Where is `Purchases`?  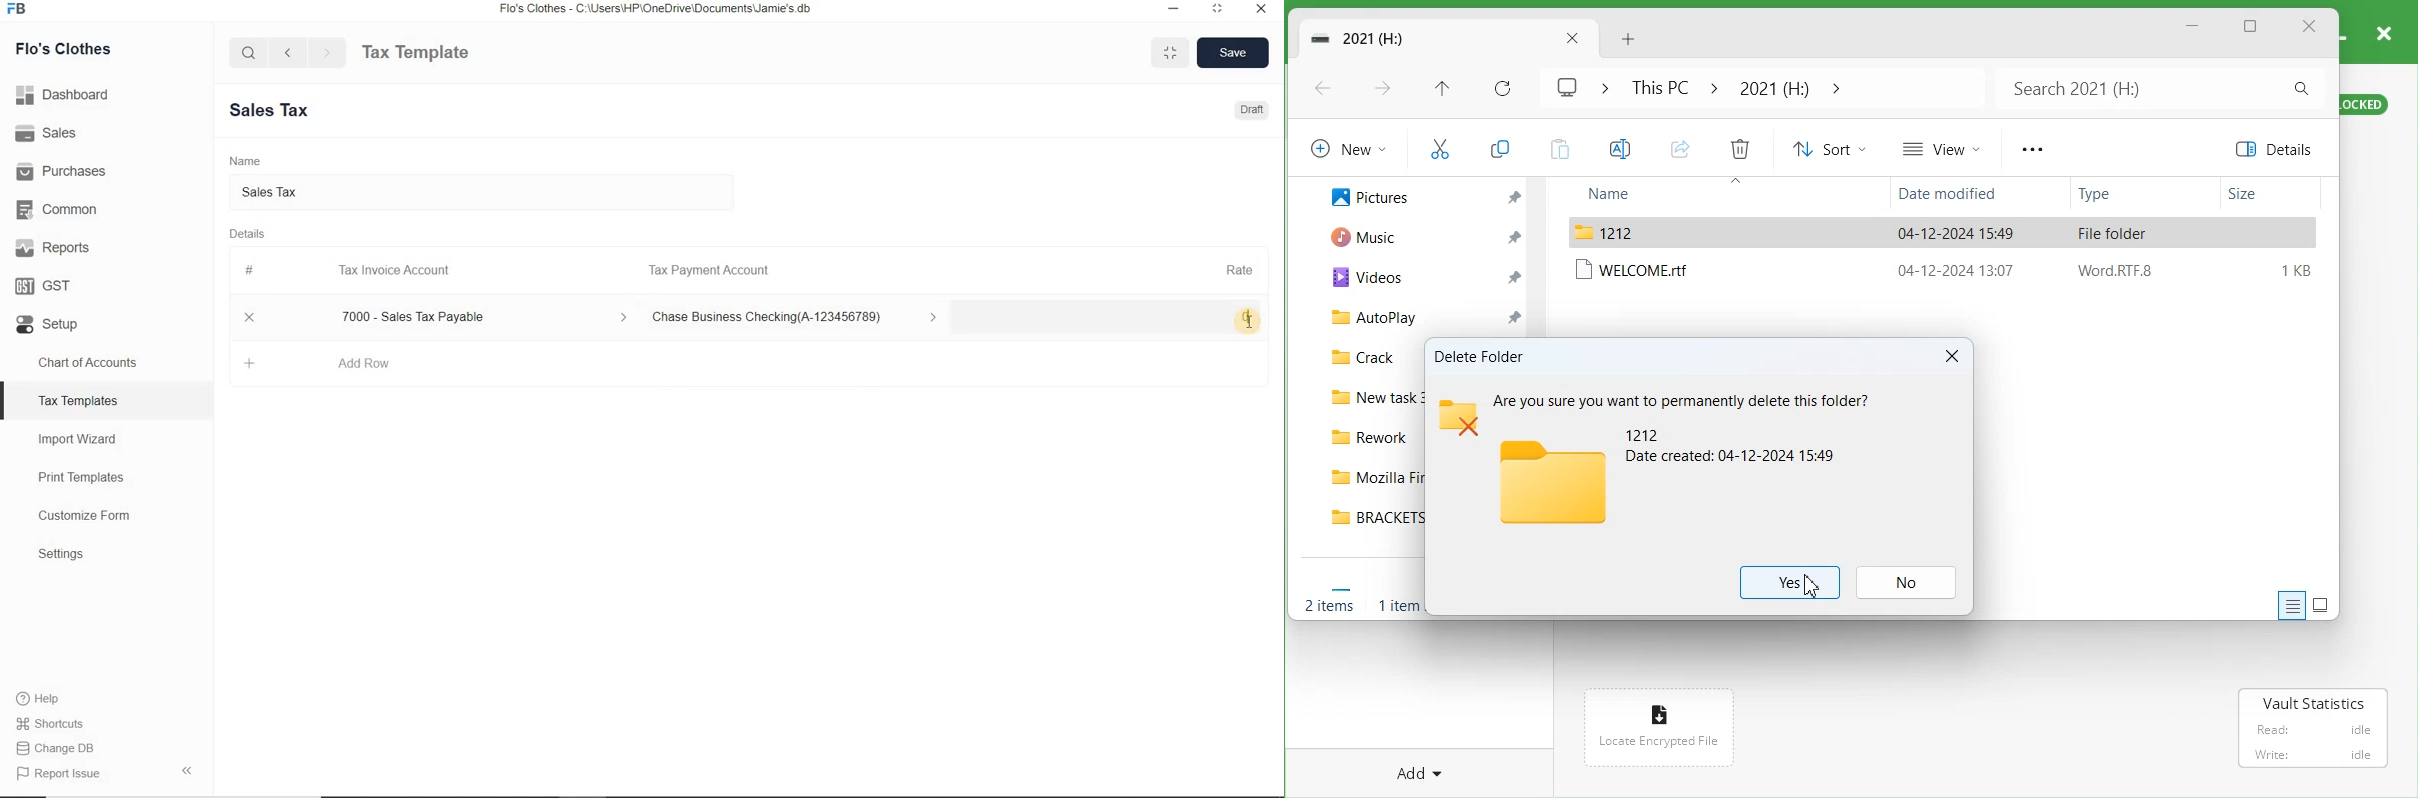 Purchases is located at coordinates (106, 169).